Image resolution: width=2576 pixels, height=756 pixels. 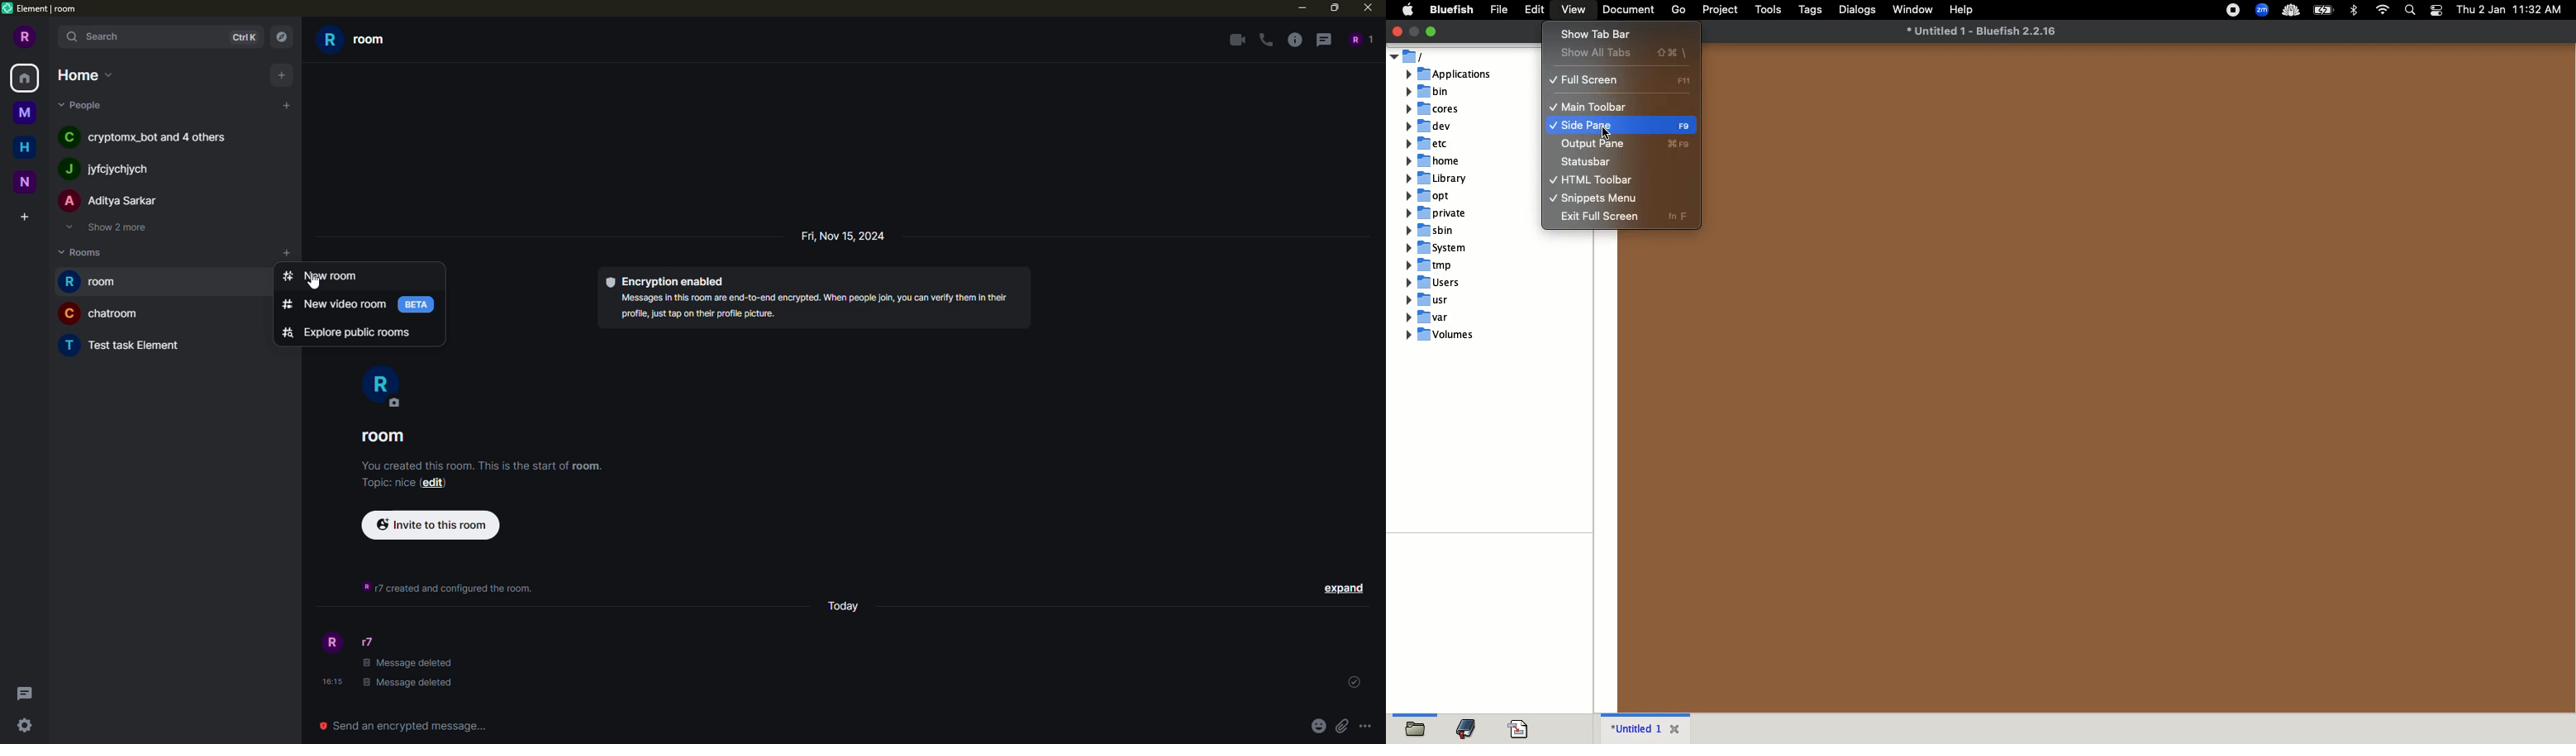 I want to click on time, so click(x=330, y=681).